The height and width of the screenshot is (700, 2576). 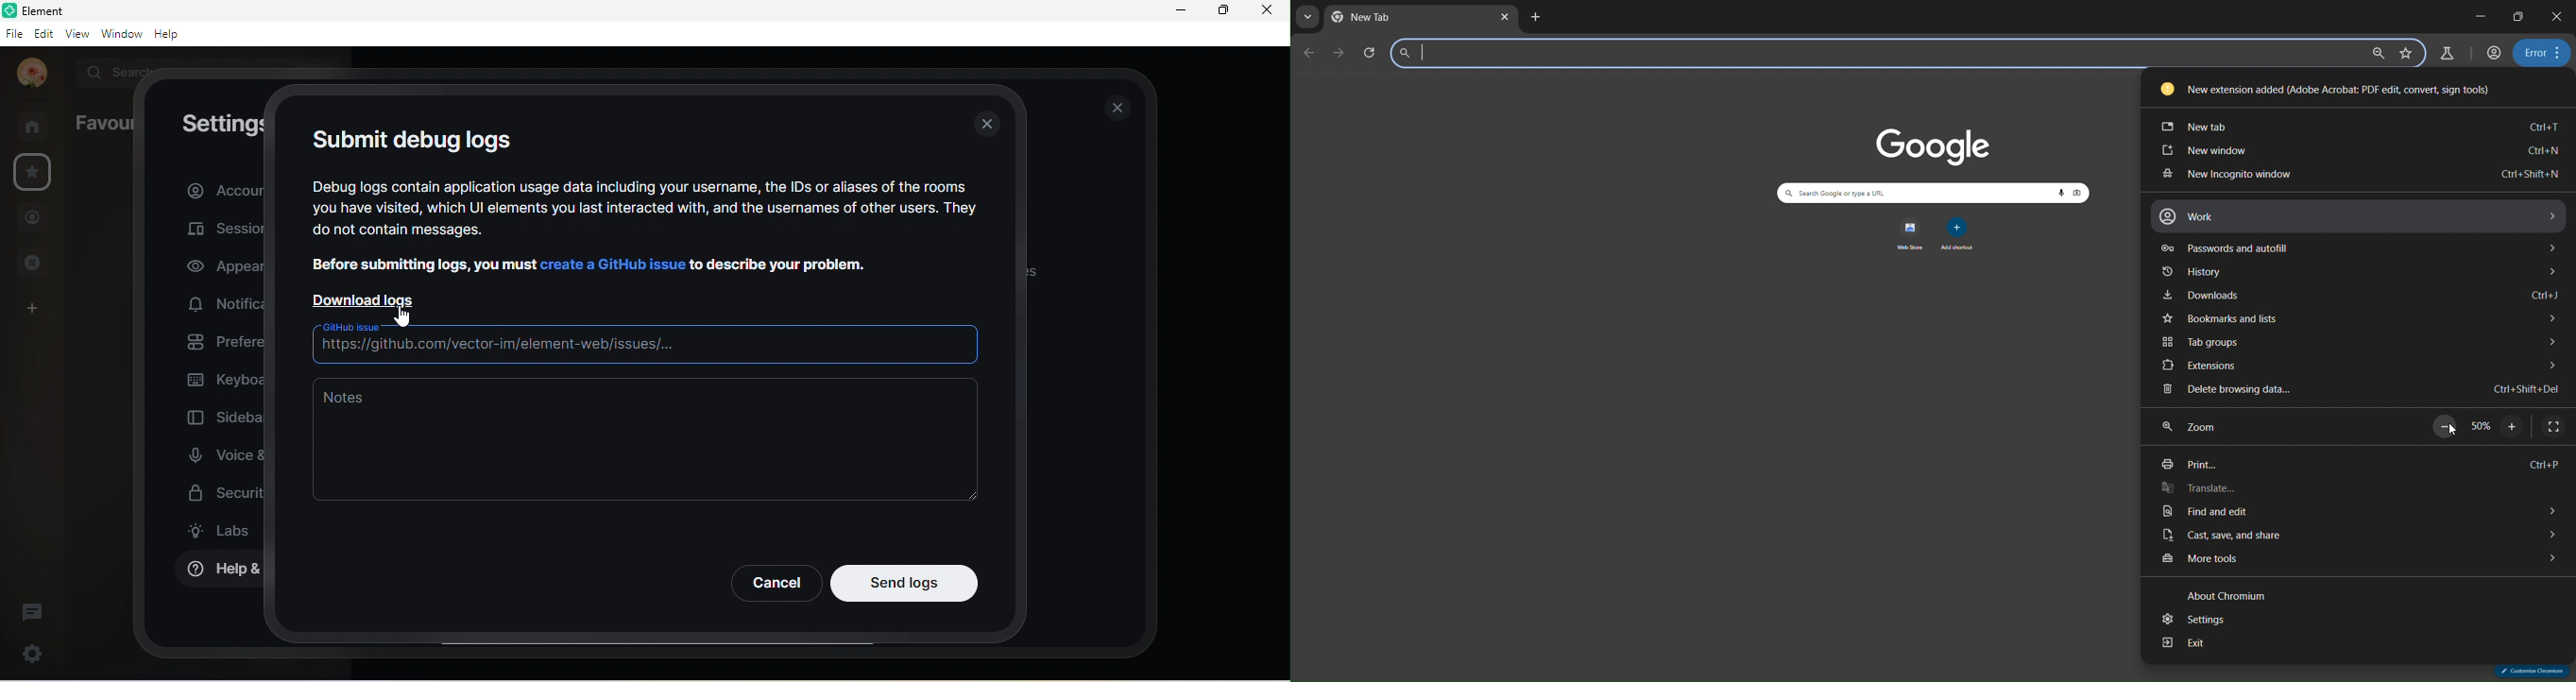 I want to click on passwords and autofill, so click(x=2361, y=247).